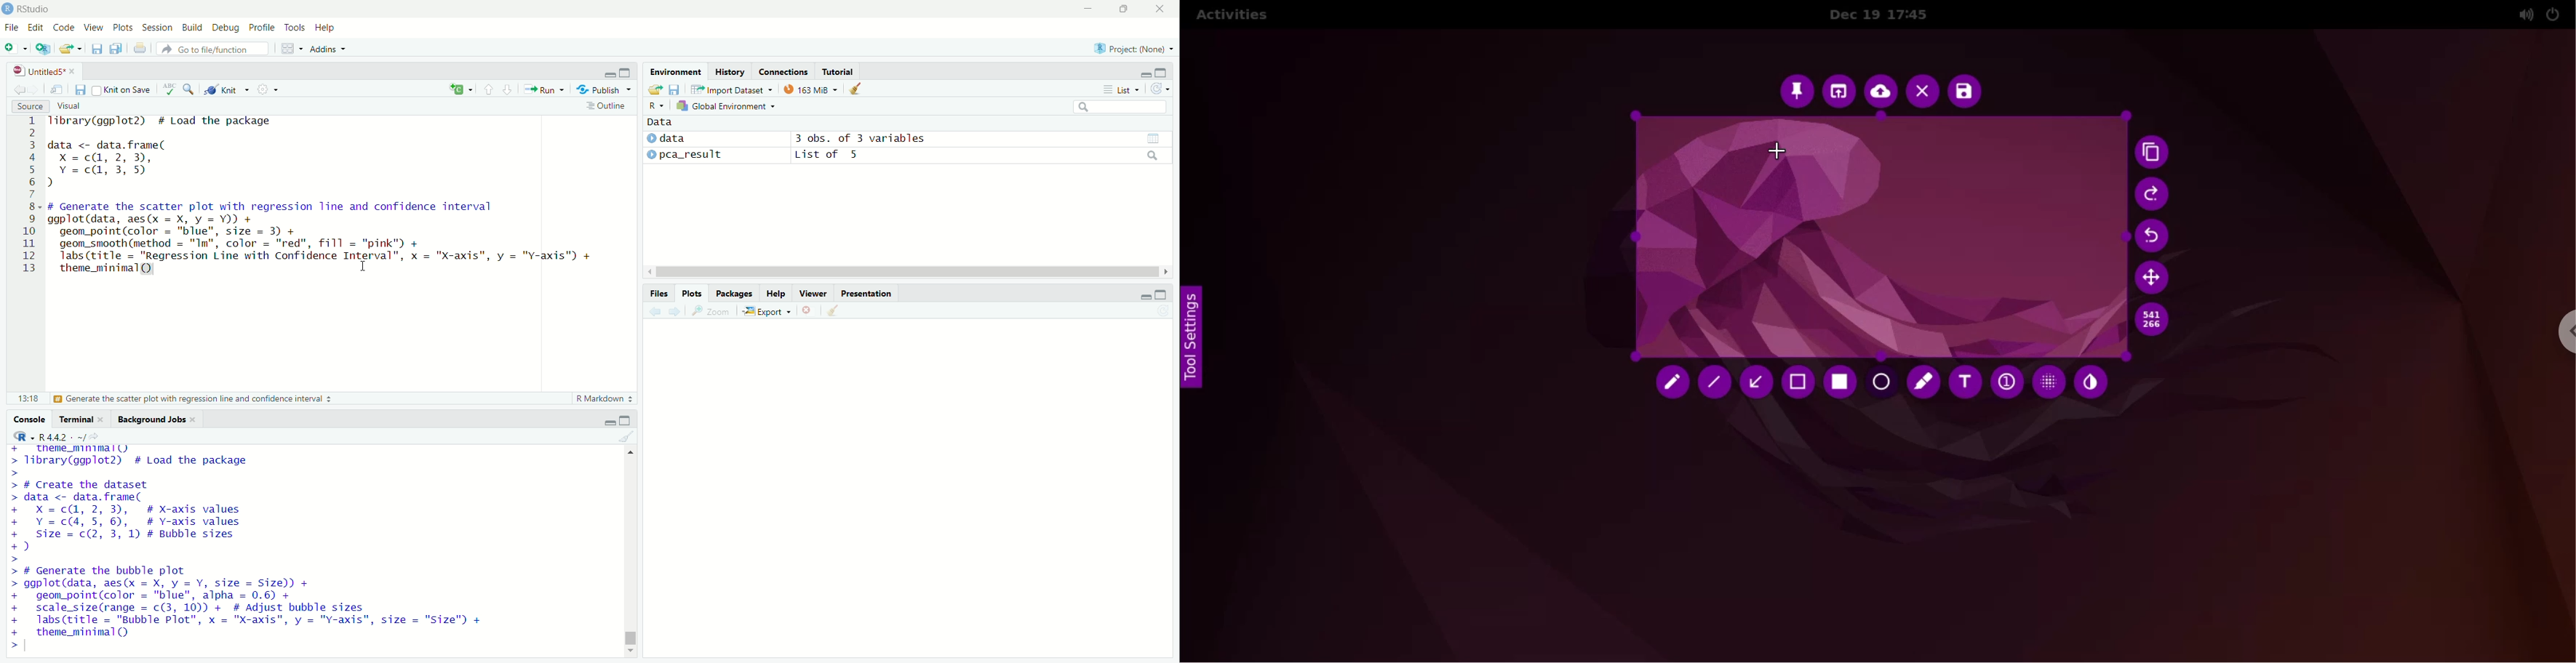 Image resolution: width=2576 pixels, height=672 pixels. Describe the element at coordinates (1162, 293) in the screenshot. I see `expand` at that location.